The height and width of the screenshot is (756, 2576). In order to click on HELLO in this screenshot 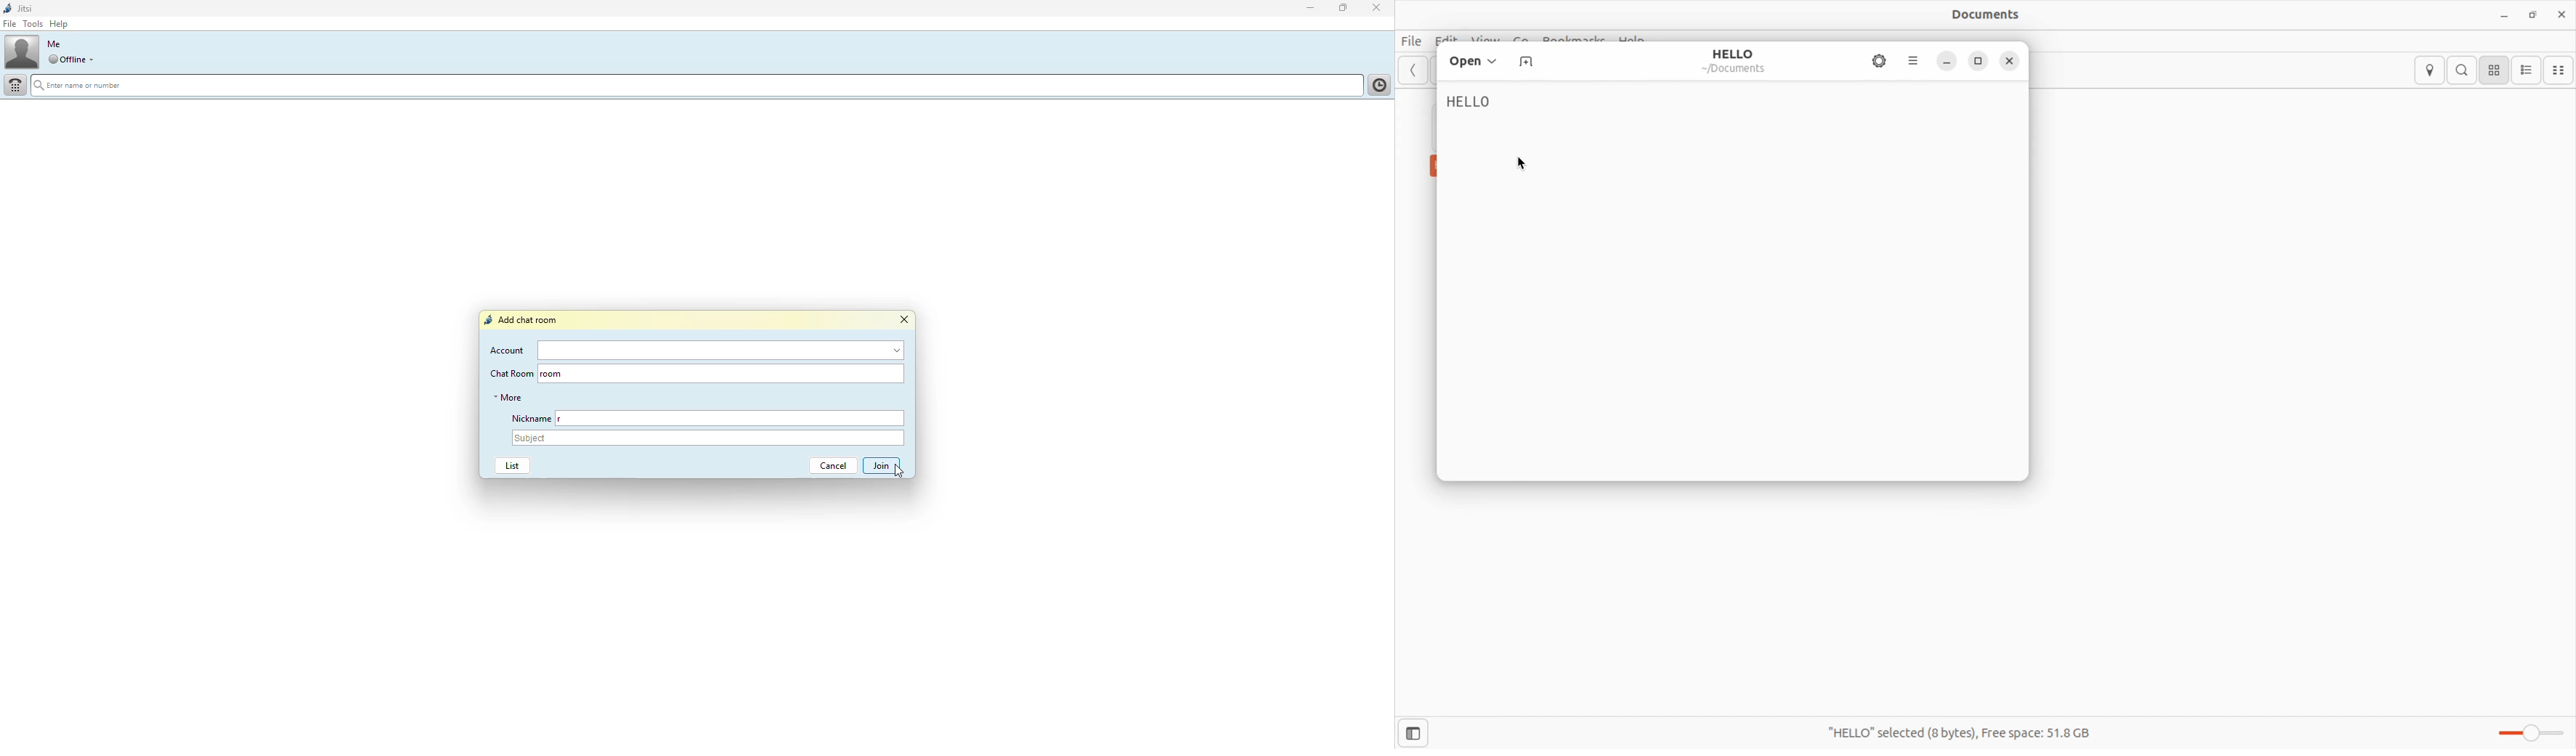, I will do `click(1733, 50)`.